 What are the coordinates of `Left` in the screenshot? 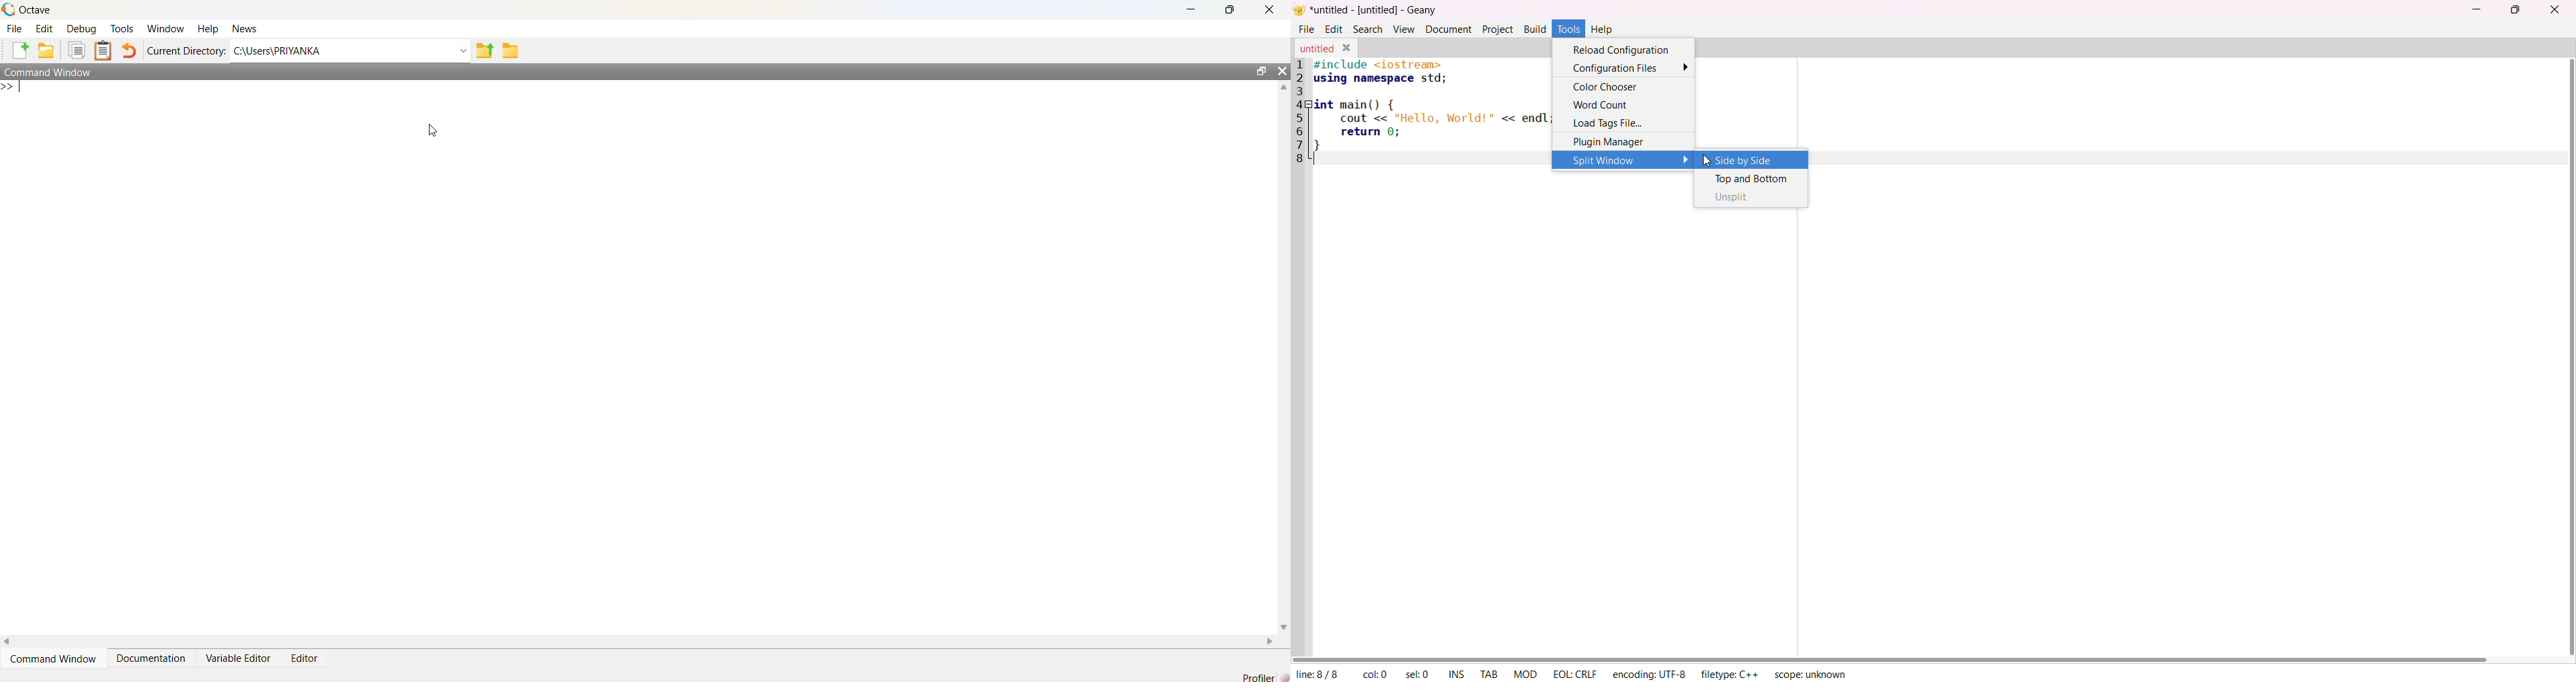 It's located at (12, 640).